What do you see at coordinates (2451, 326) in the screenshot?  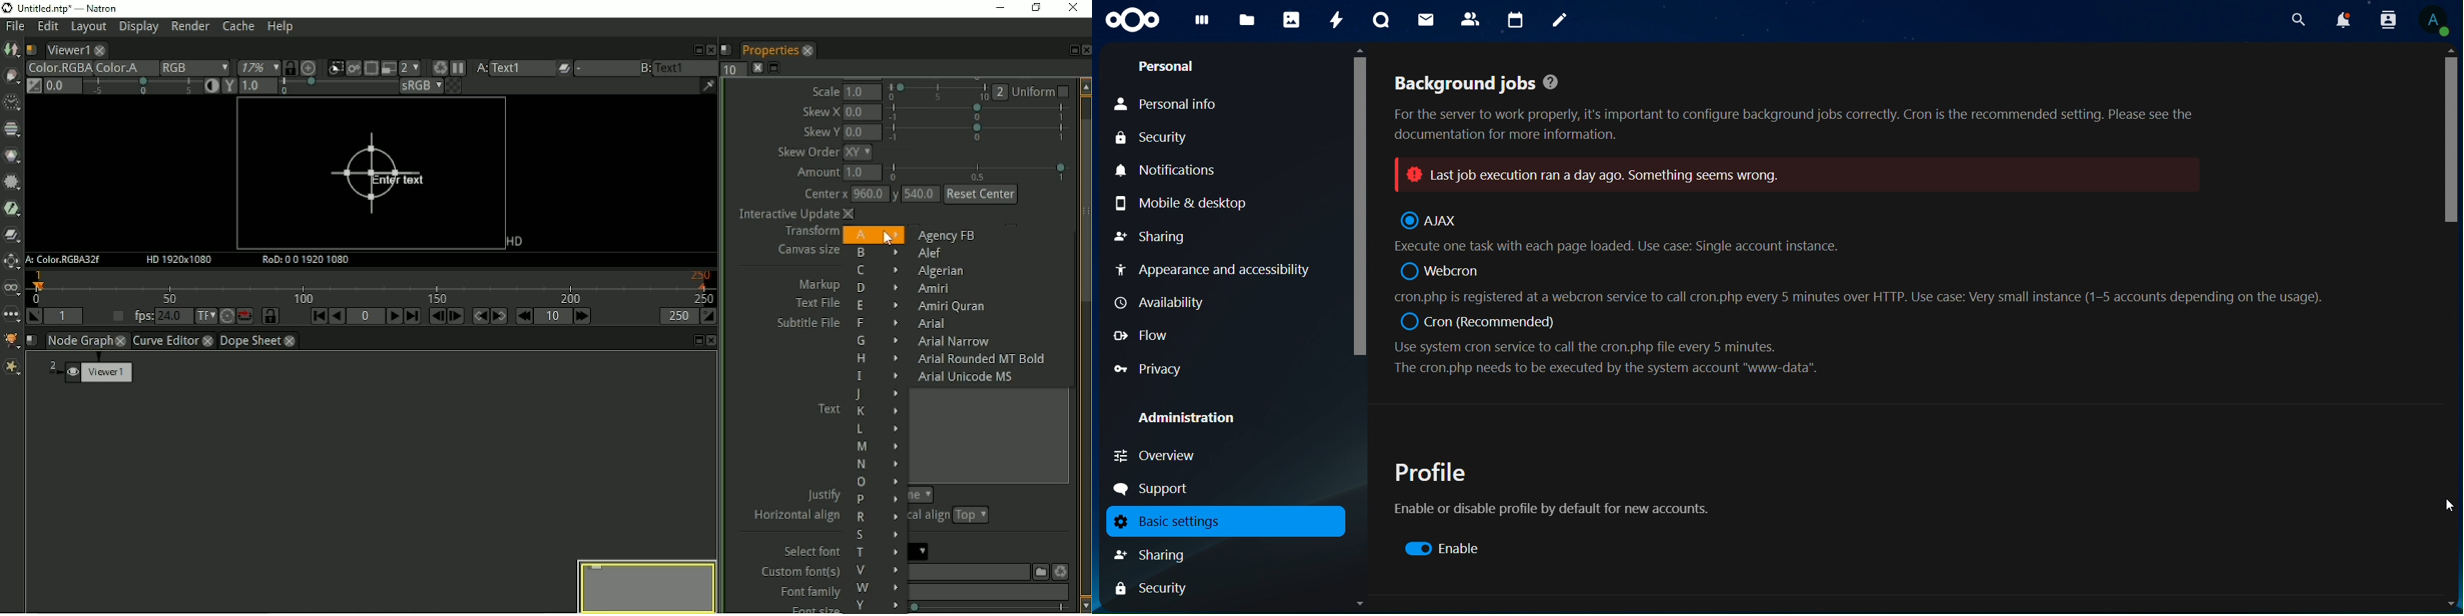 I see `Scrollbar` at bounding box center [2451, 326].